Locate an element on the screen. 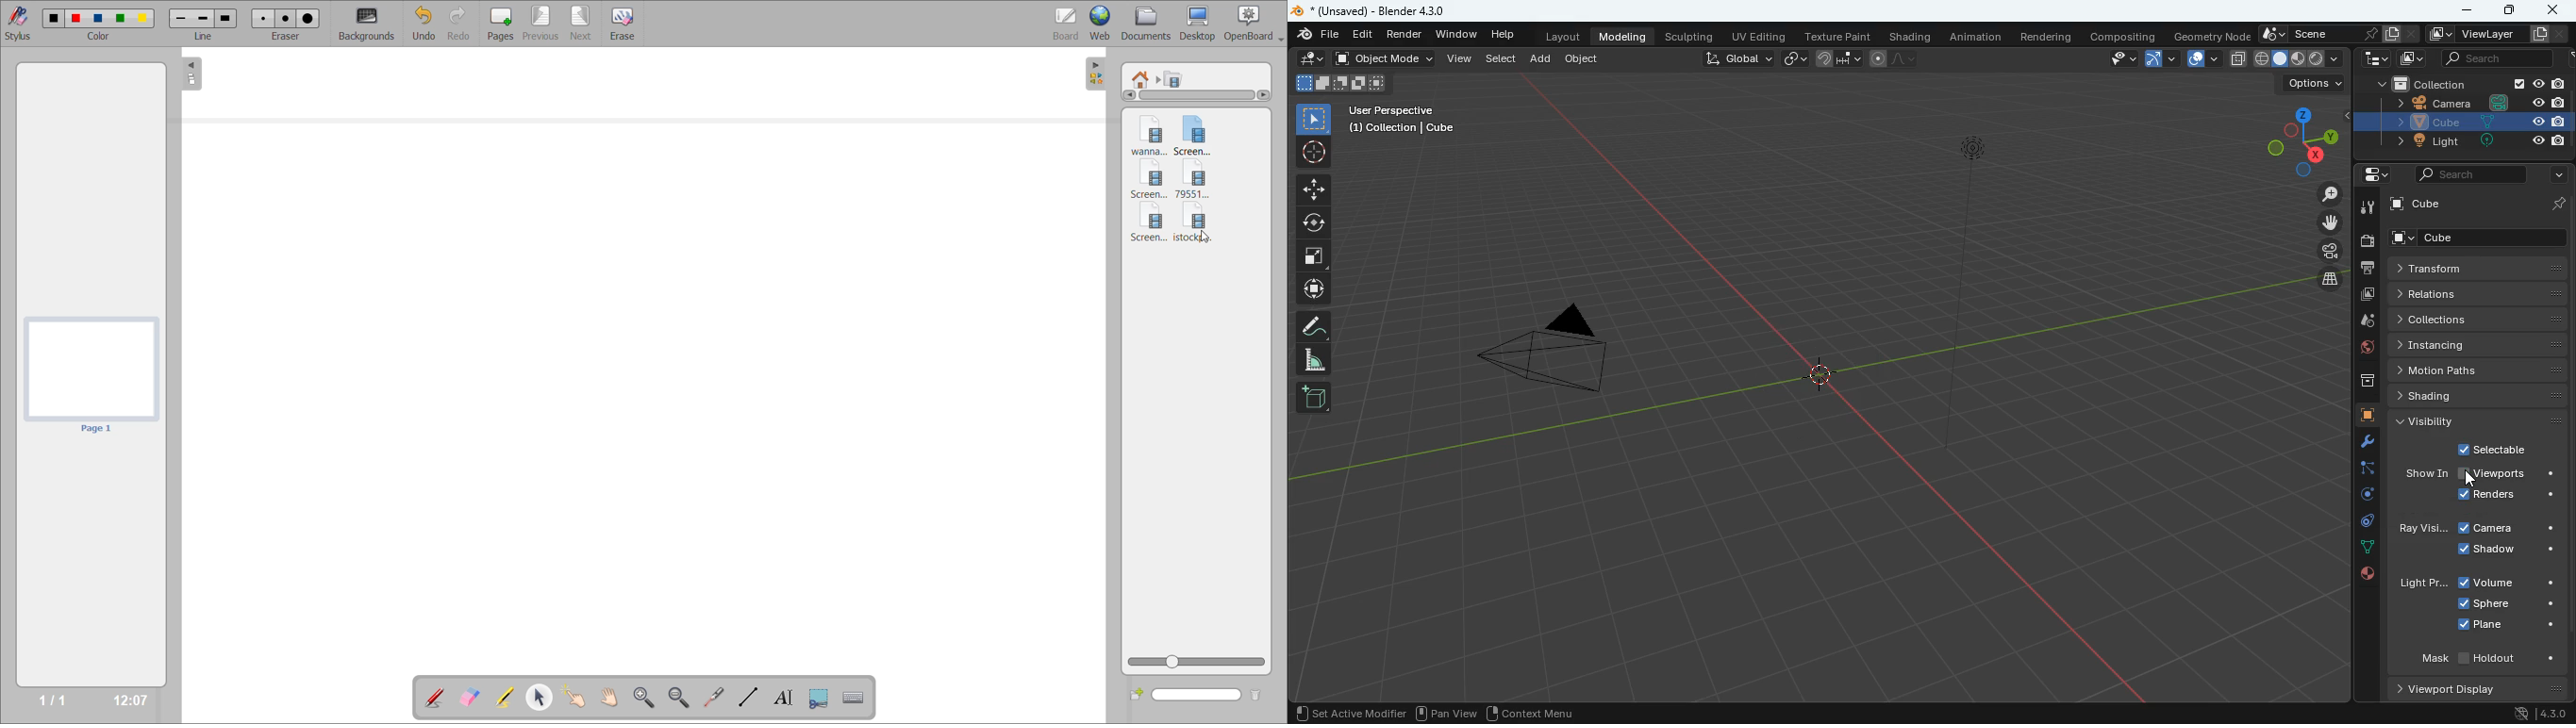 This screenshot has height=728, width=2576. image position is located at coordinates (1339, 85).